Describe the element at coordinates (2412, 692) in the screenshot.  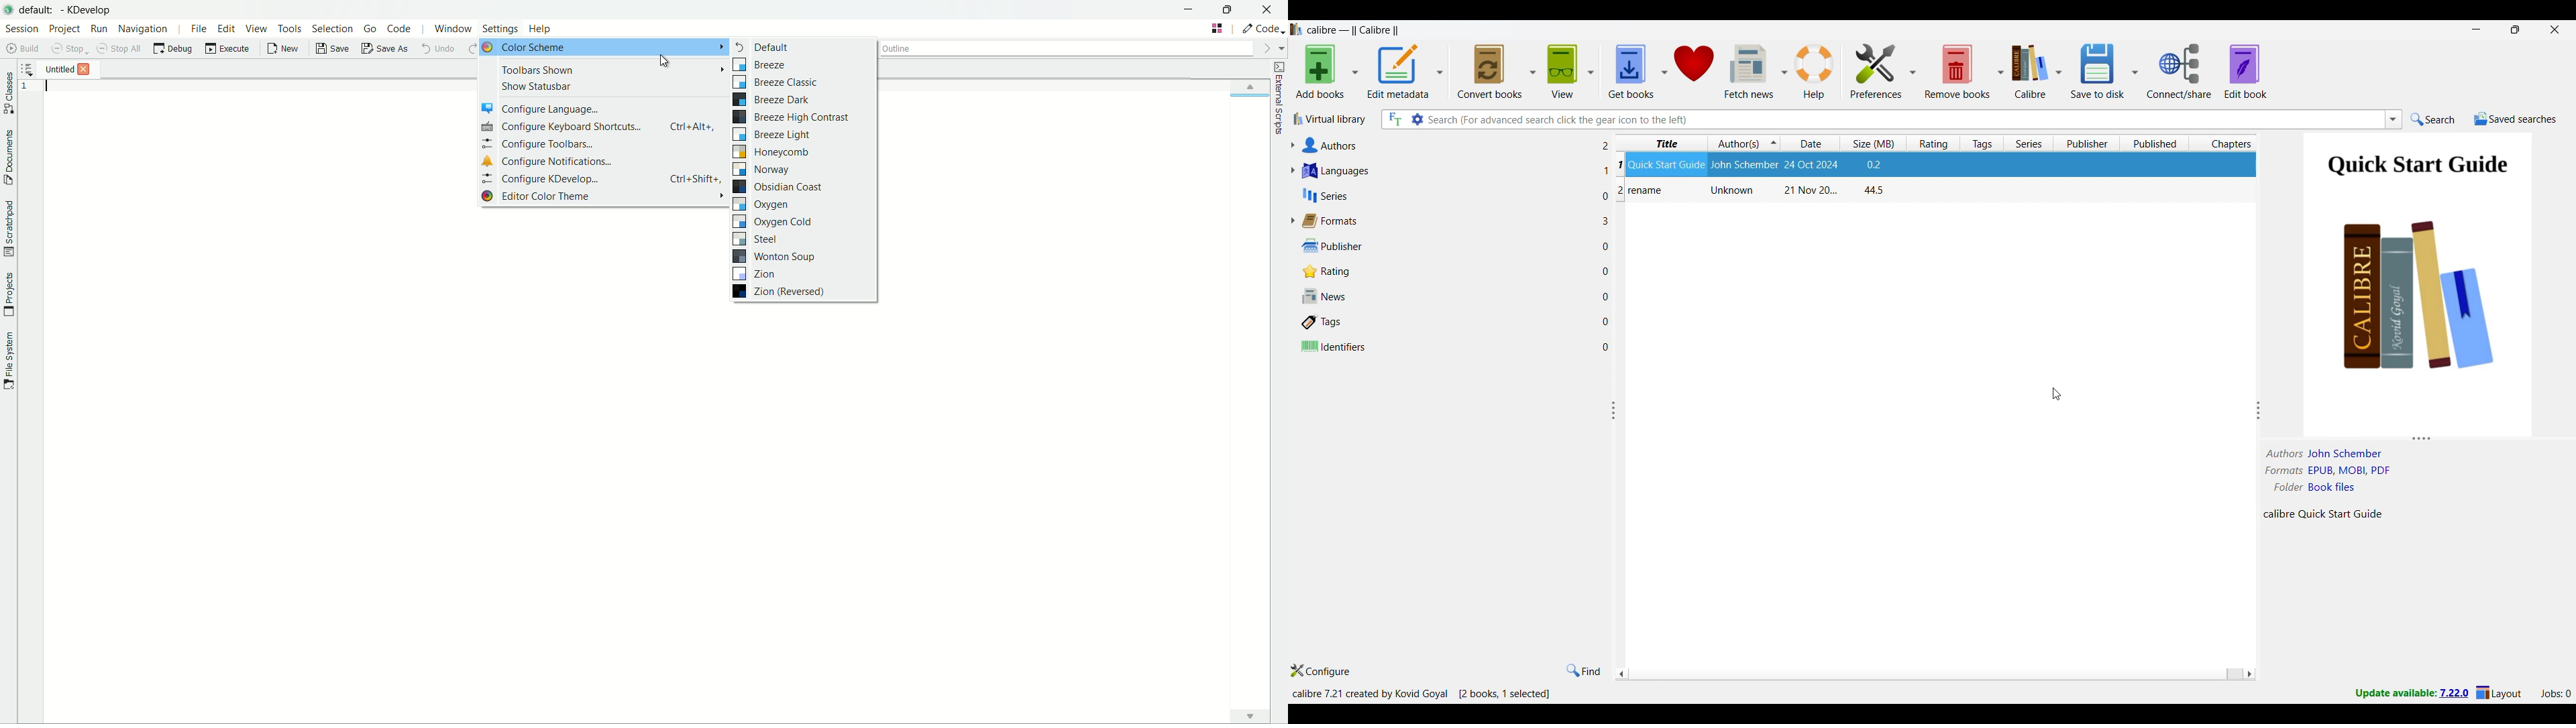
I see `New version update notifcation` at that location.